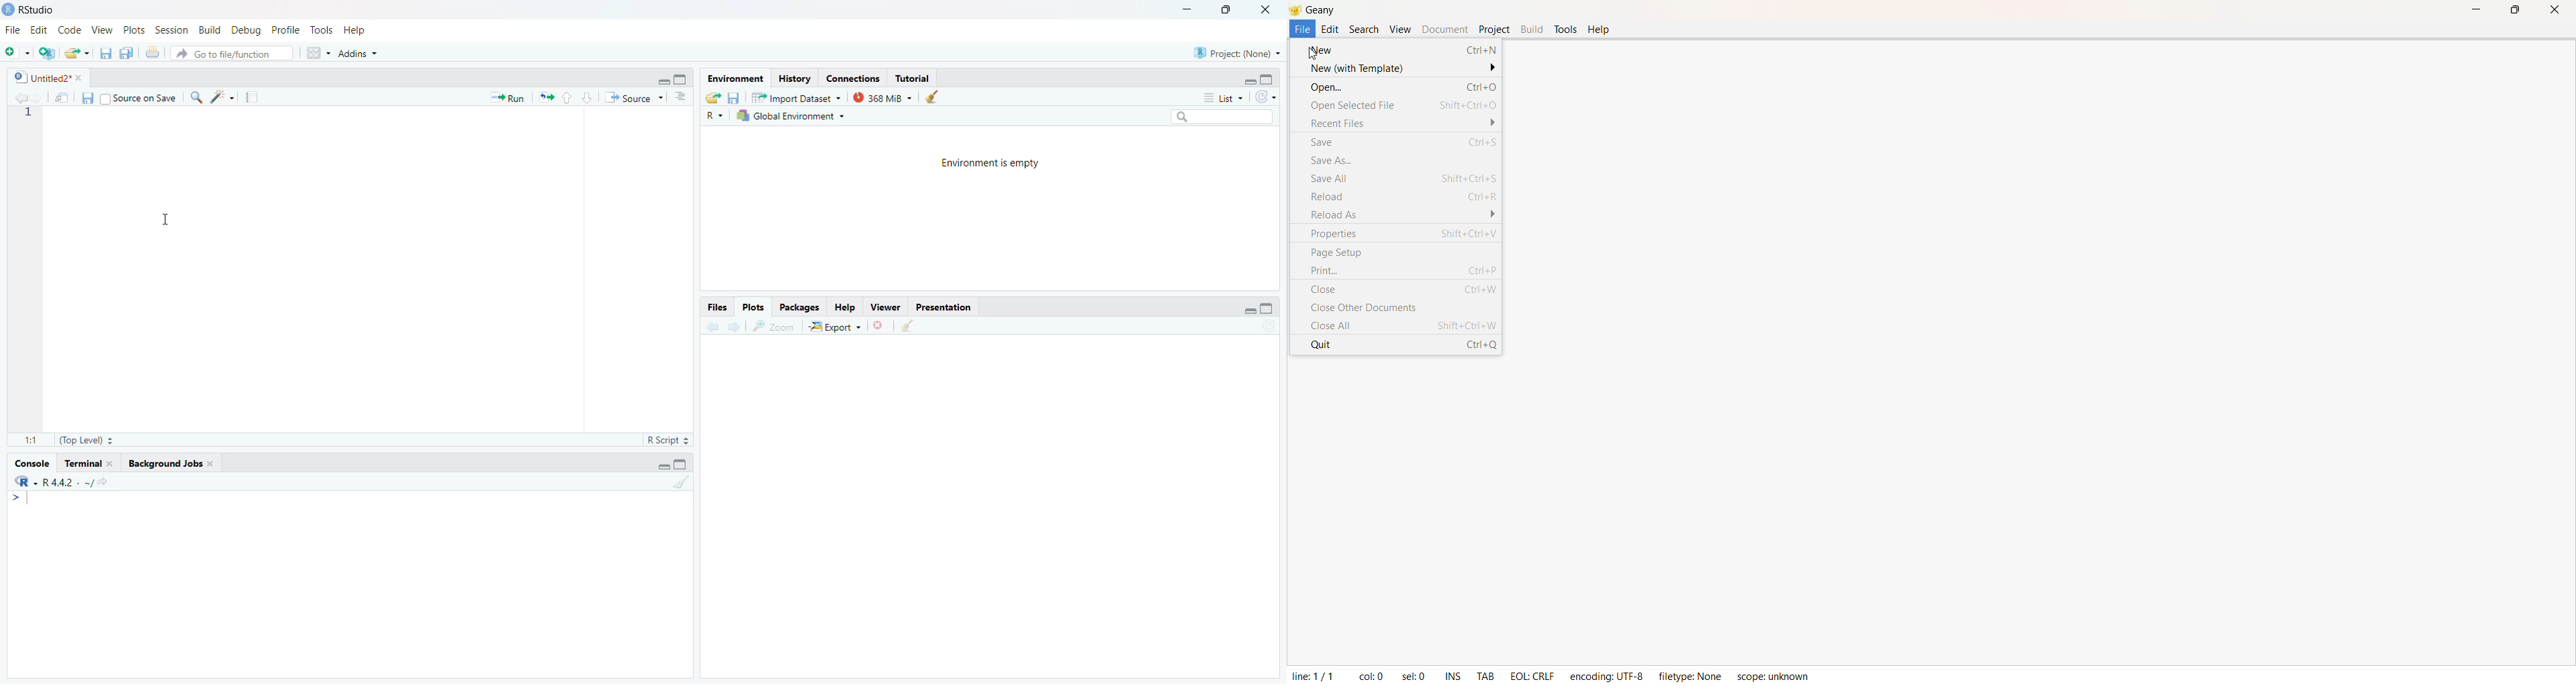 Image resolution: width=2576 pixels, height=700 pixels. I want to click on Tutorial, so click(916, 78).